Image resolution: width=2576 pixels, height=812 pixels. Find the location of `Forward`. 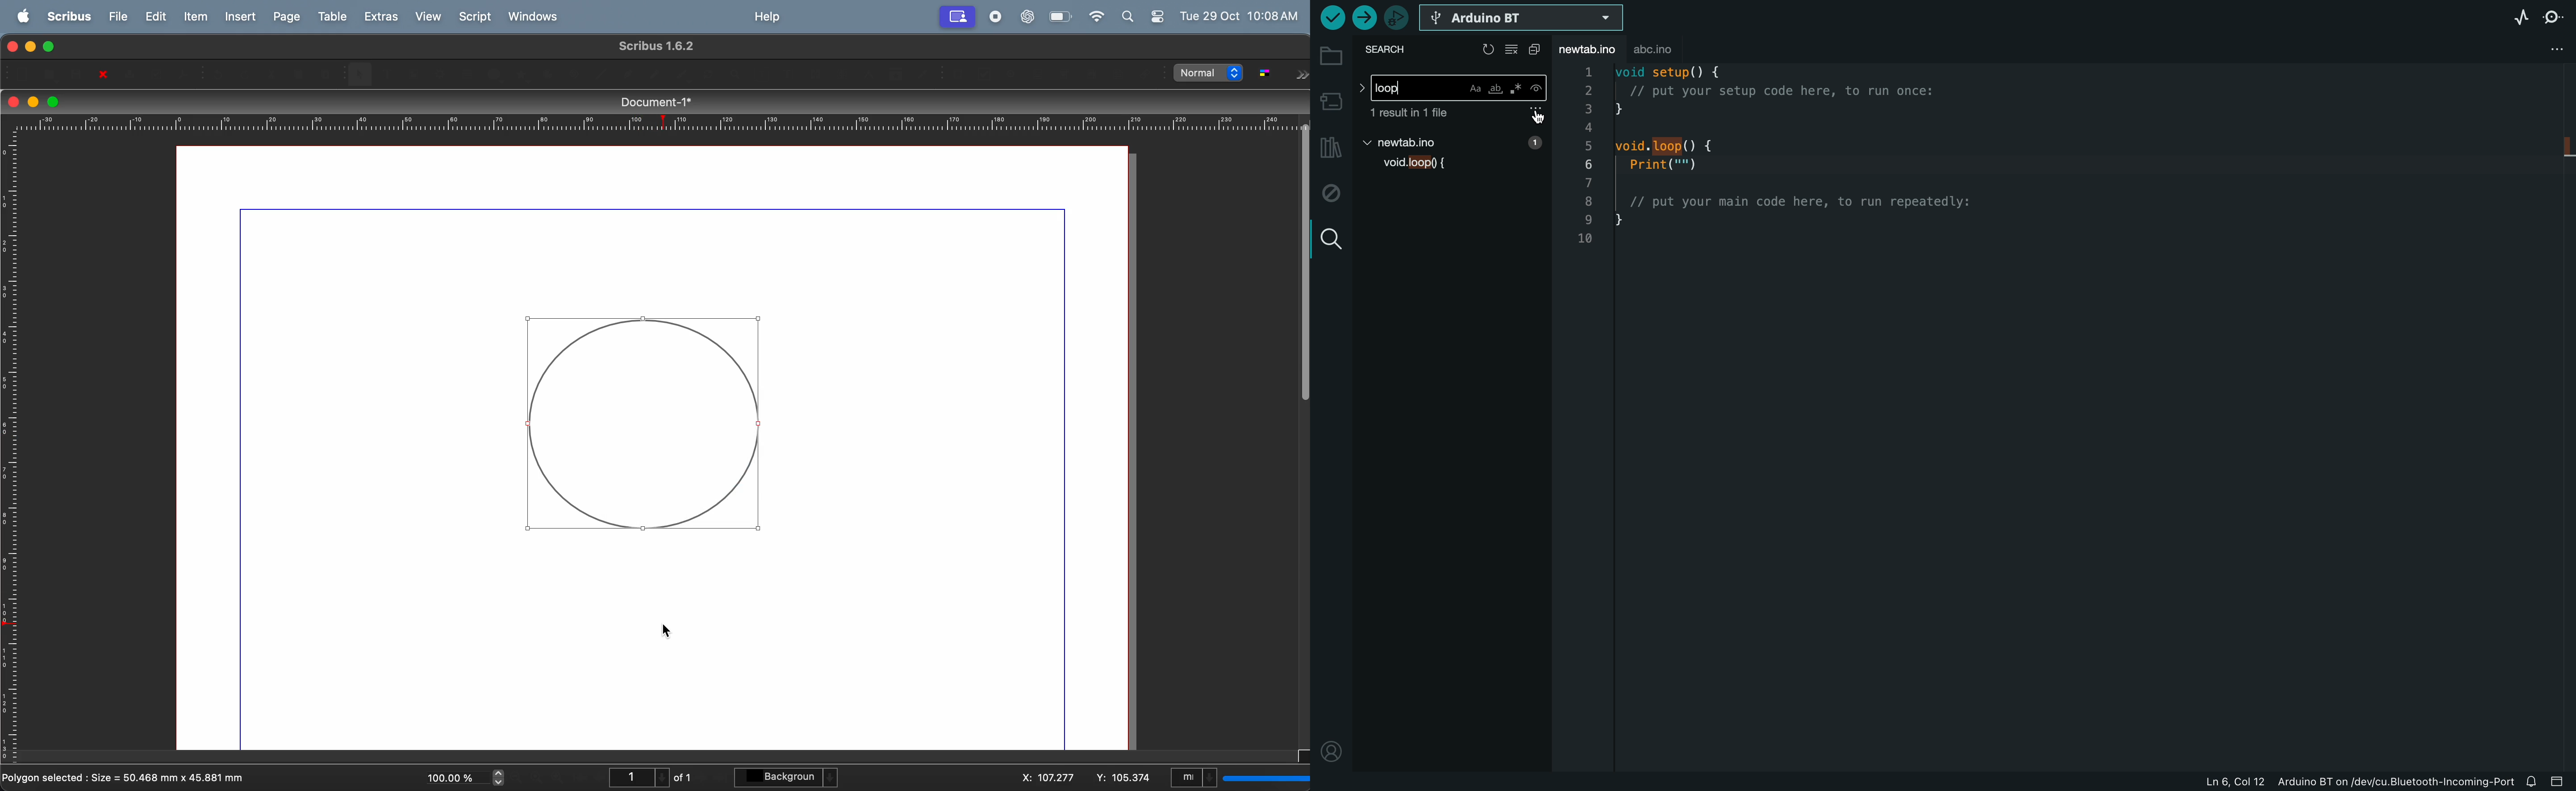

Forward is located at coordinates (1302, 69).